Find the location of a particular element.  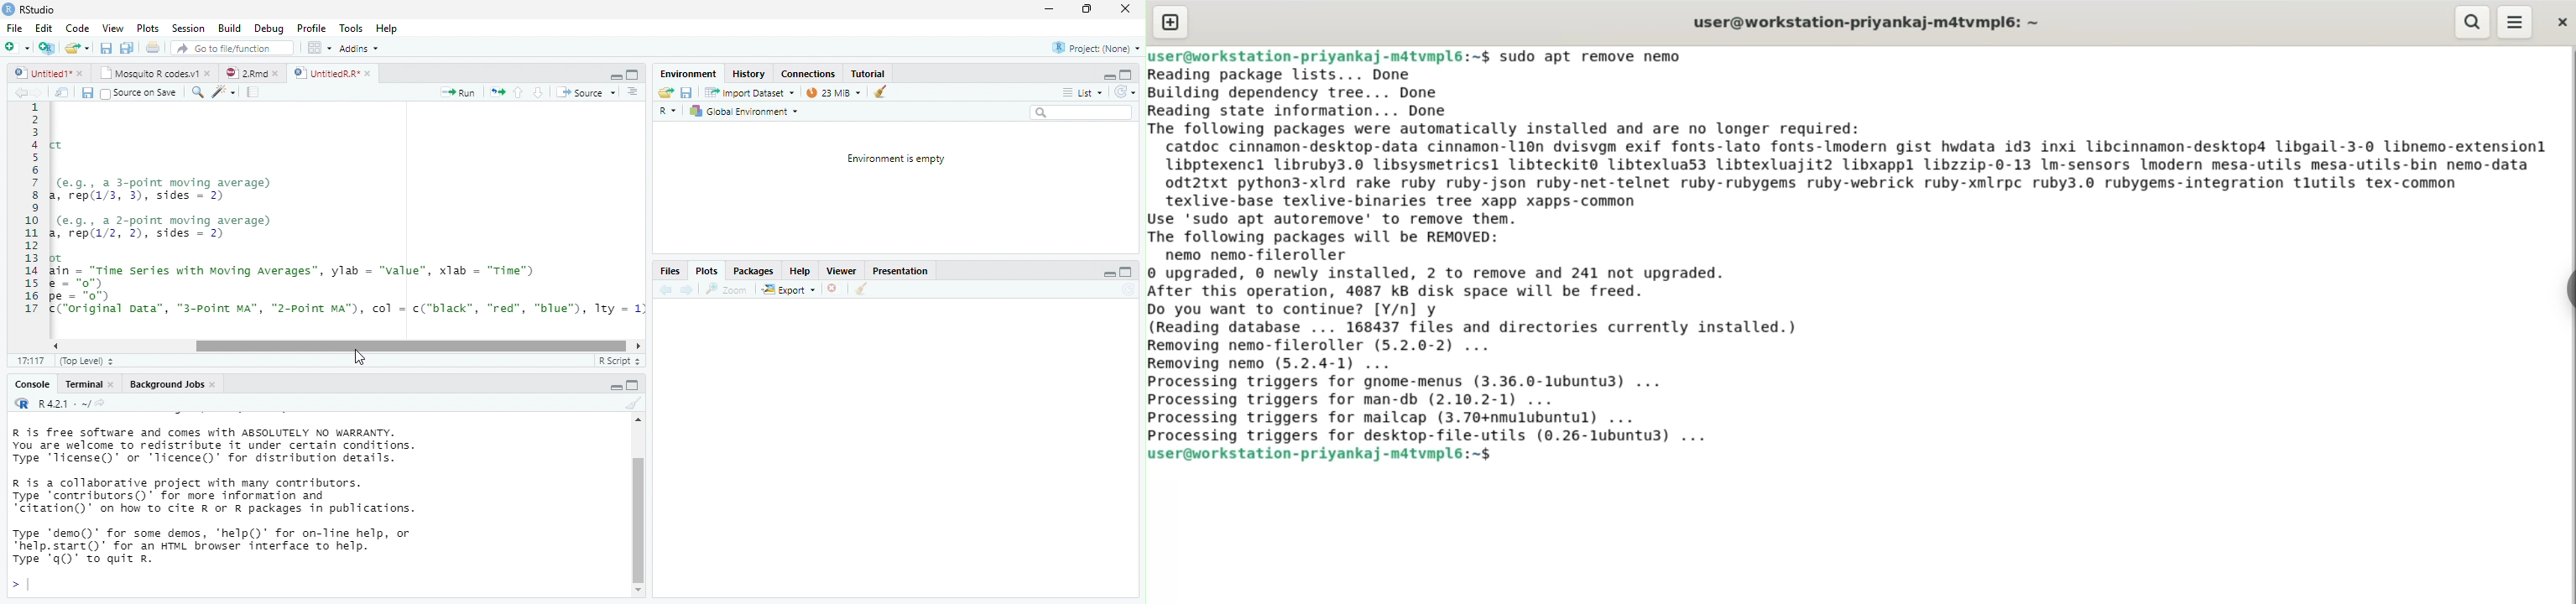

Session is located at coordinates (188, 28).